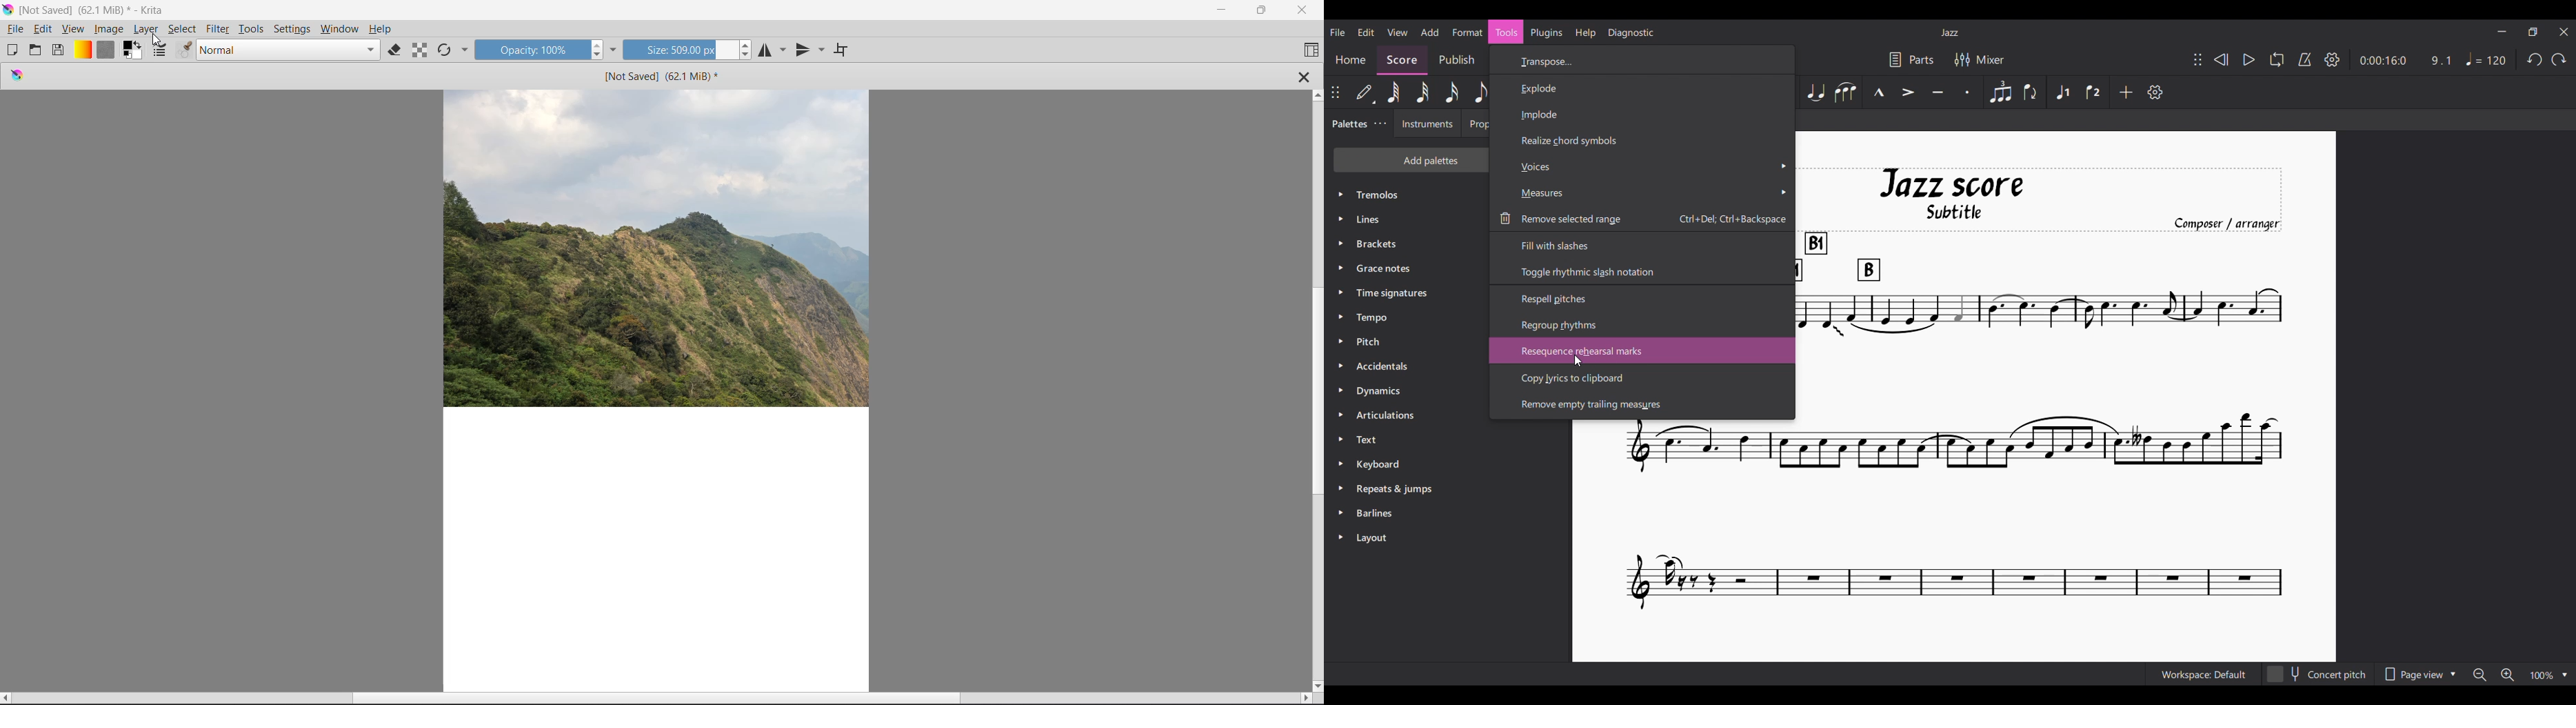 This screenshot has height=728, width=2576. I want to click on Accent, so click(1909, 93).